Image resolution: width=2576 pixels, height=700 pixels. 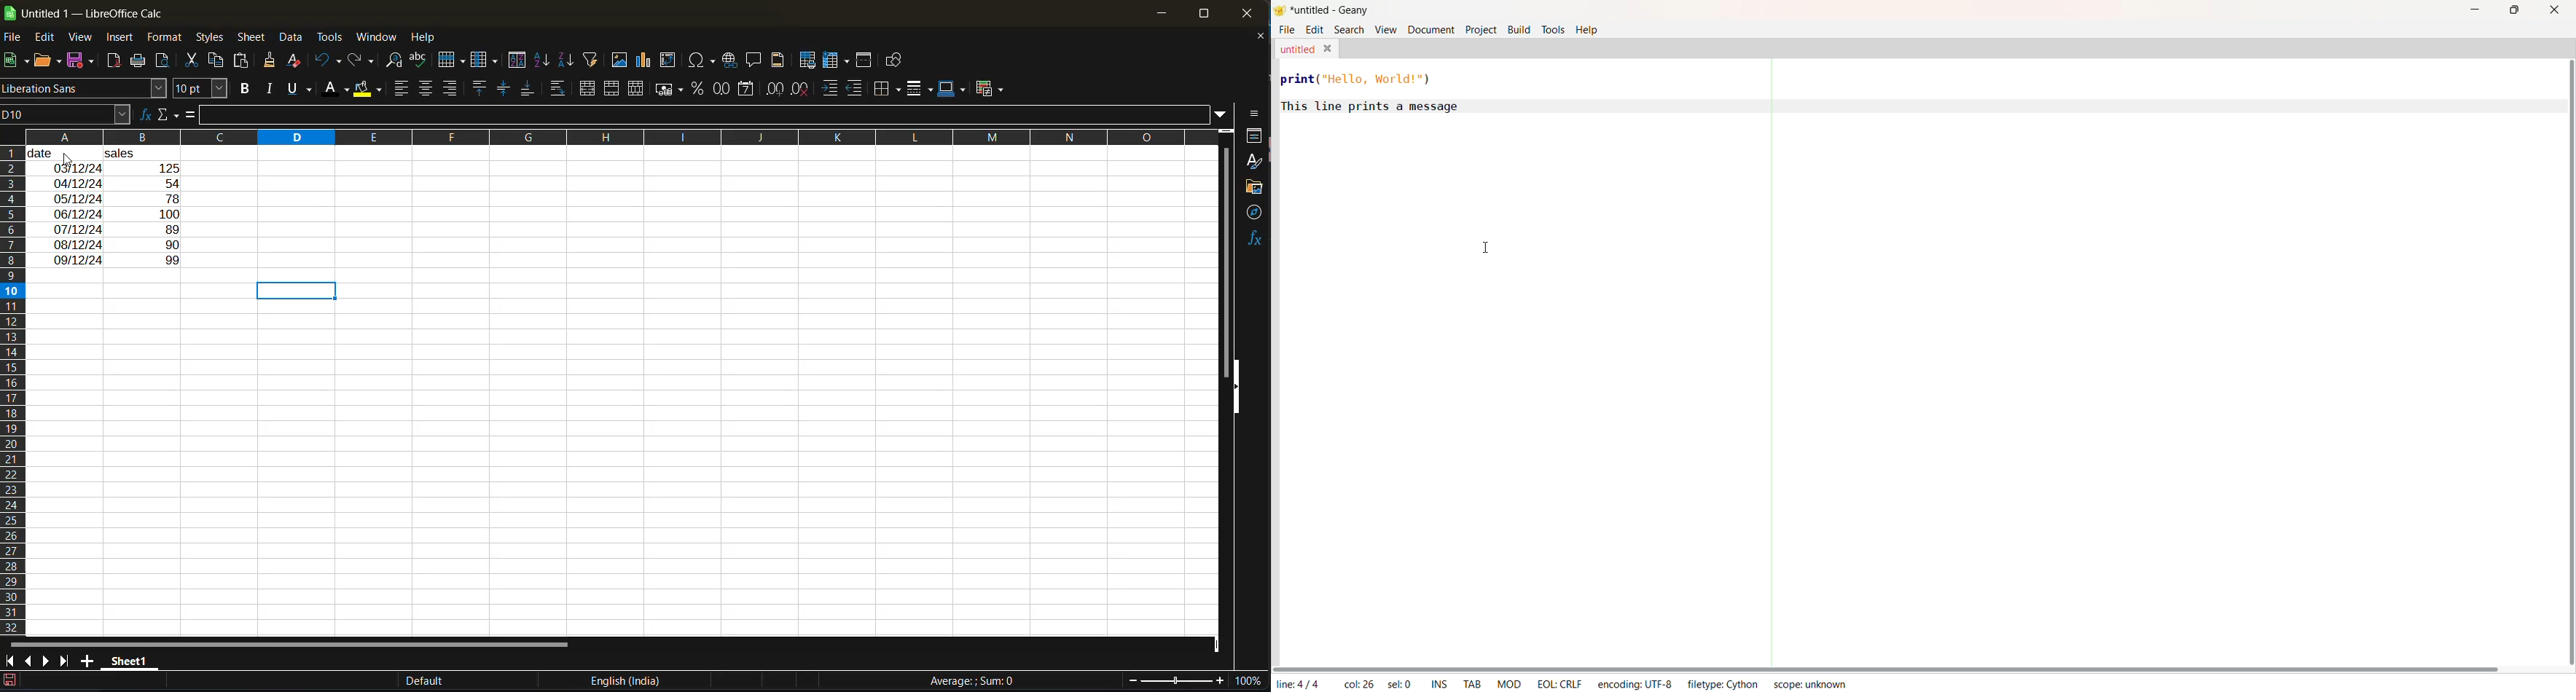 I want to click on underline, so click(x=300, y=90).